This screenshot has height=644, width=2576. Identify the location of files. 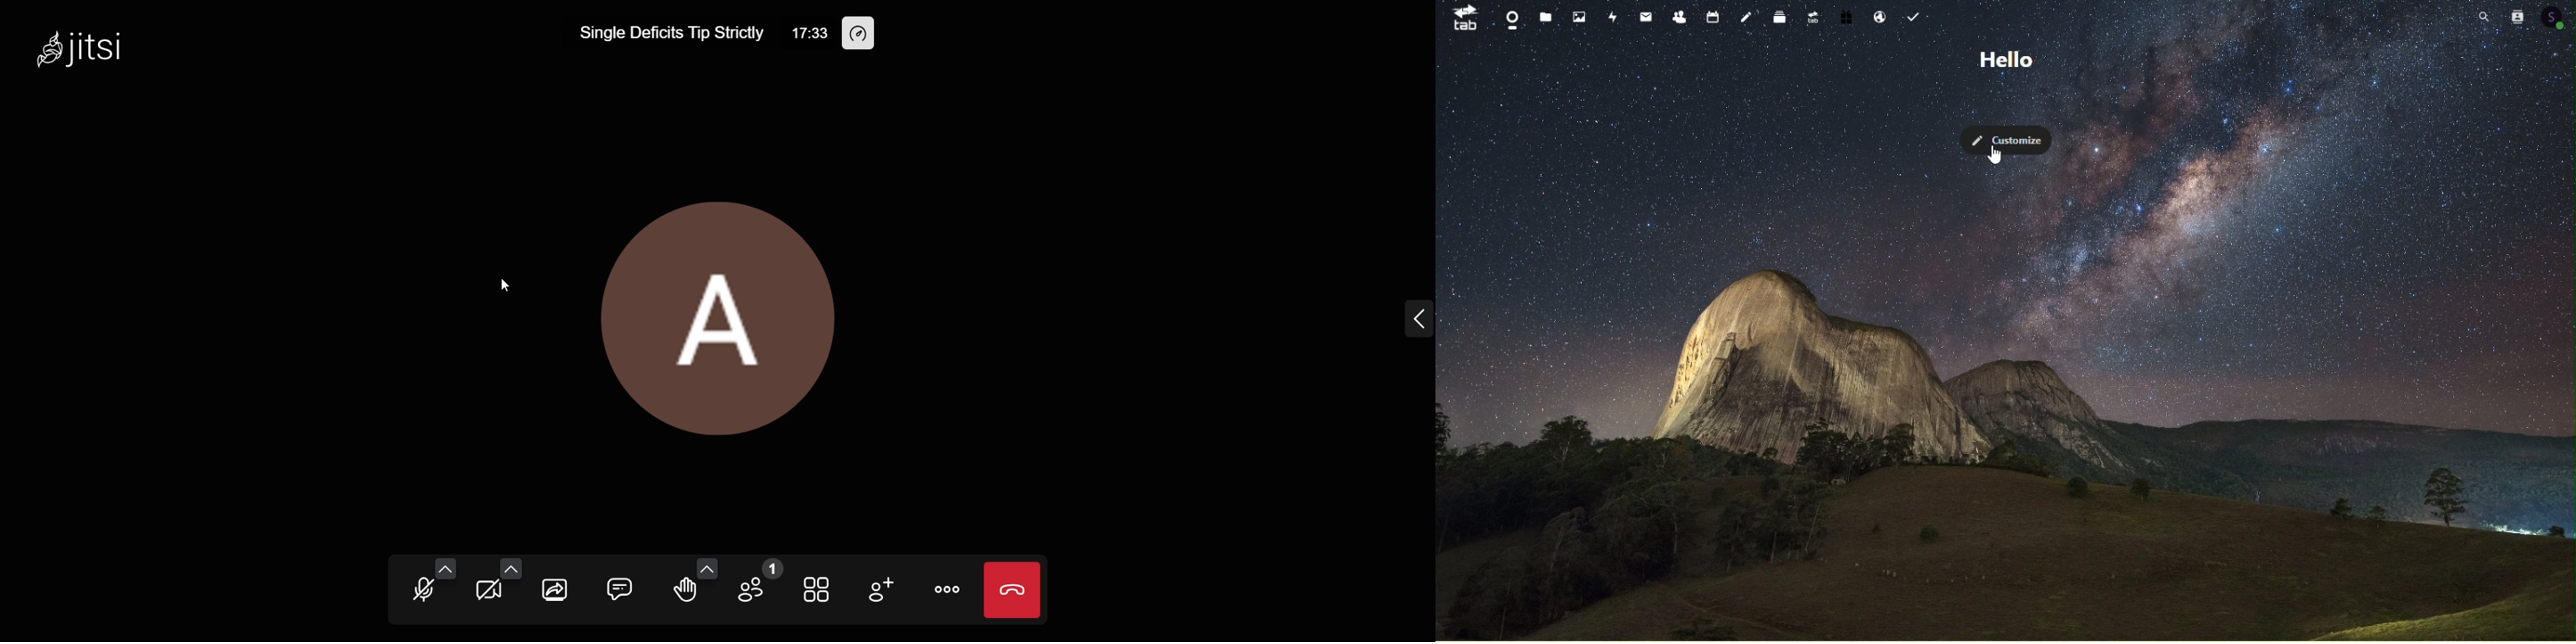
(1545, 15).